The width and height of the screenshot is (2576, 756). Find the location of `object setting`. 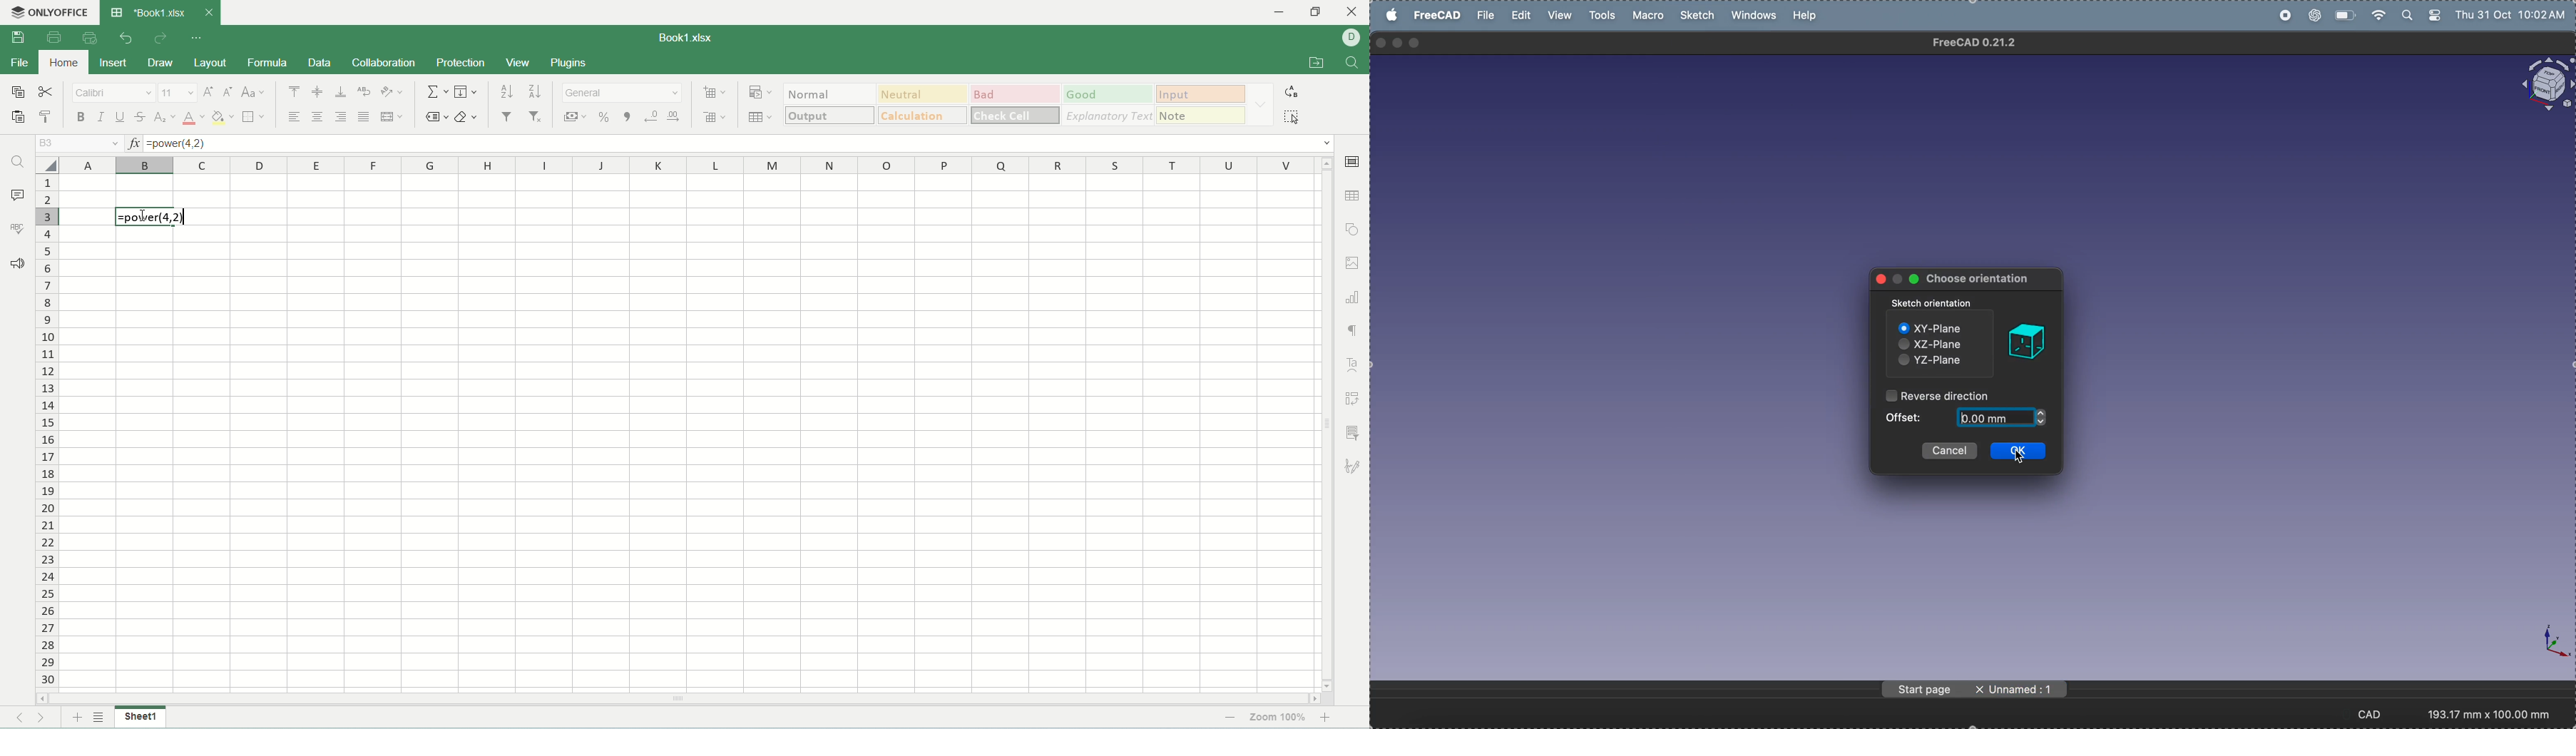

object setting is located at coordinates (1353, 229).